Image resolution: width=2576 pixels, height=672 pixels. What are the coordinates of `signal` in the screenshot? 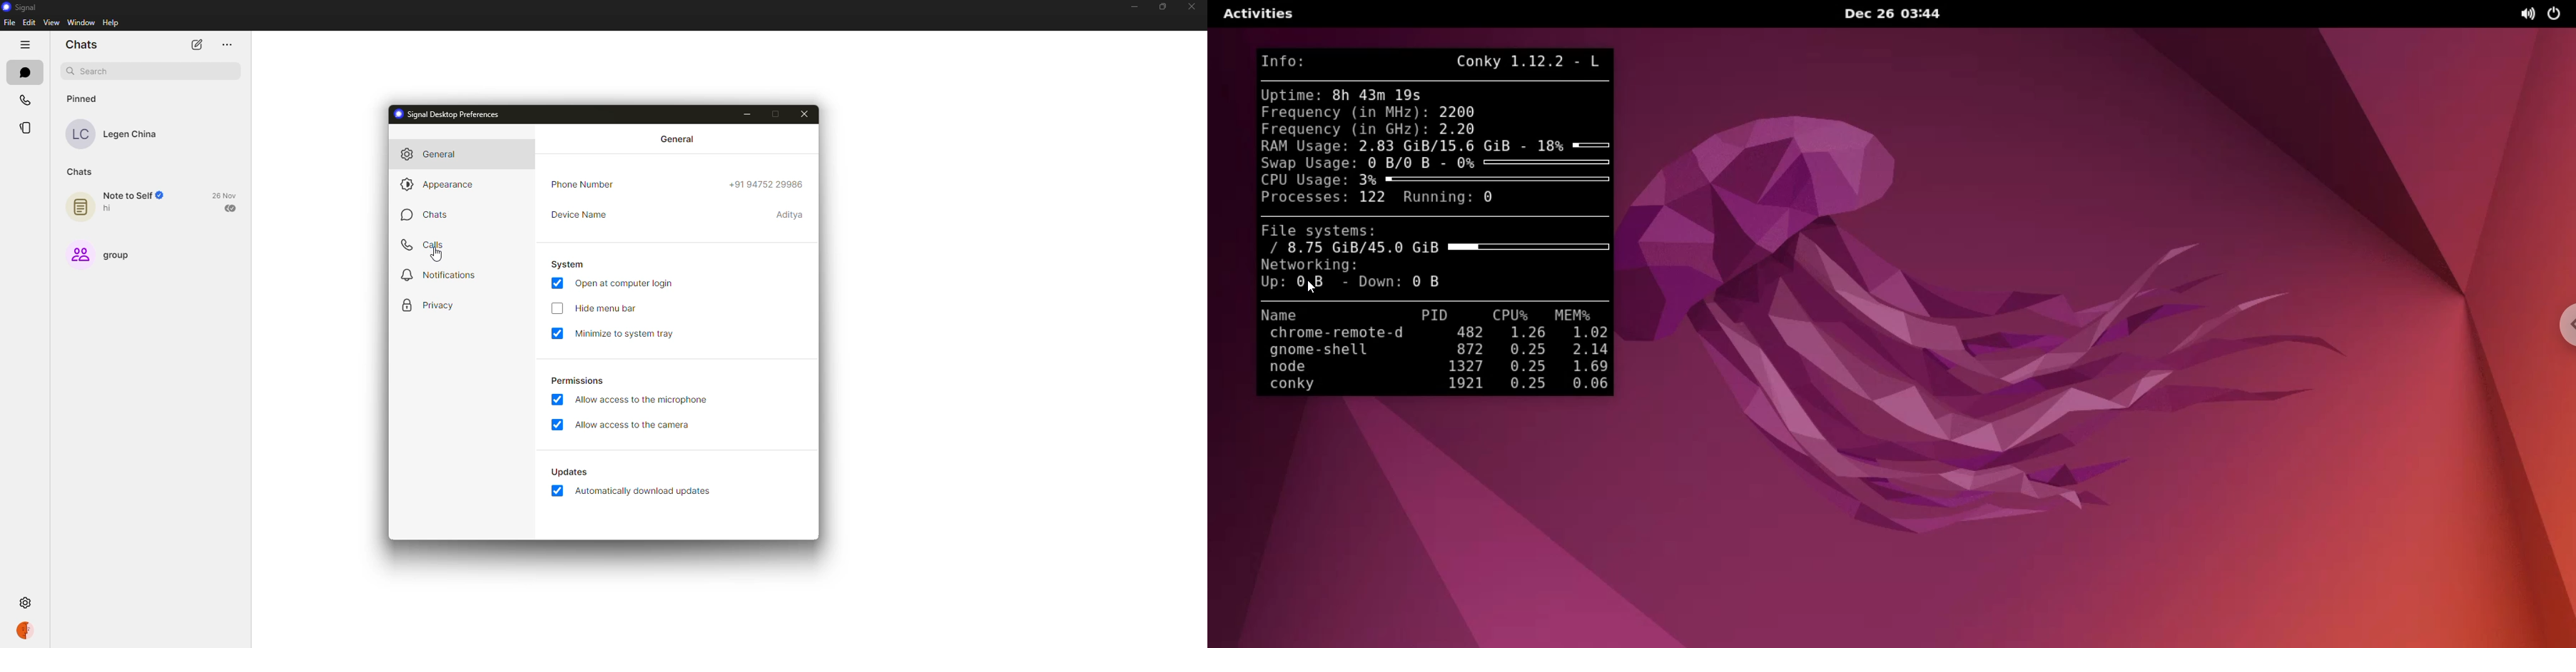 It's located at (23, 8).